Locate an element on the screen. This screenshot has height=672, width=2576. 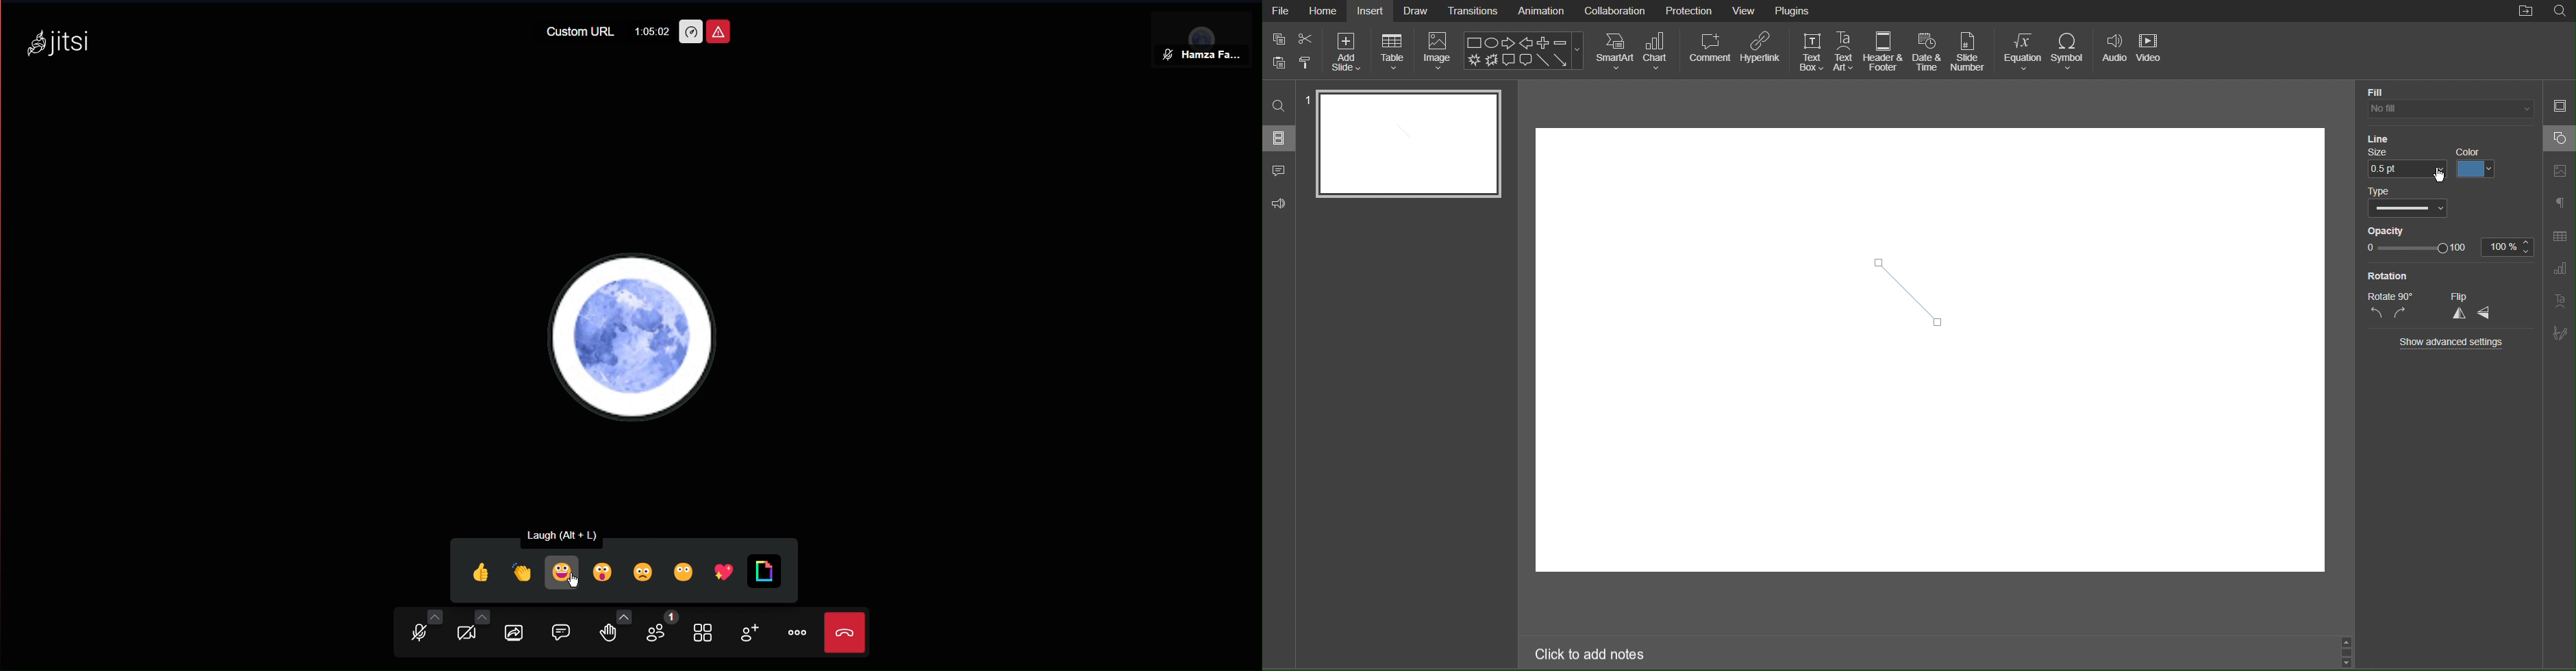
Paragraph Settings is located at coordinates (2561, 204).